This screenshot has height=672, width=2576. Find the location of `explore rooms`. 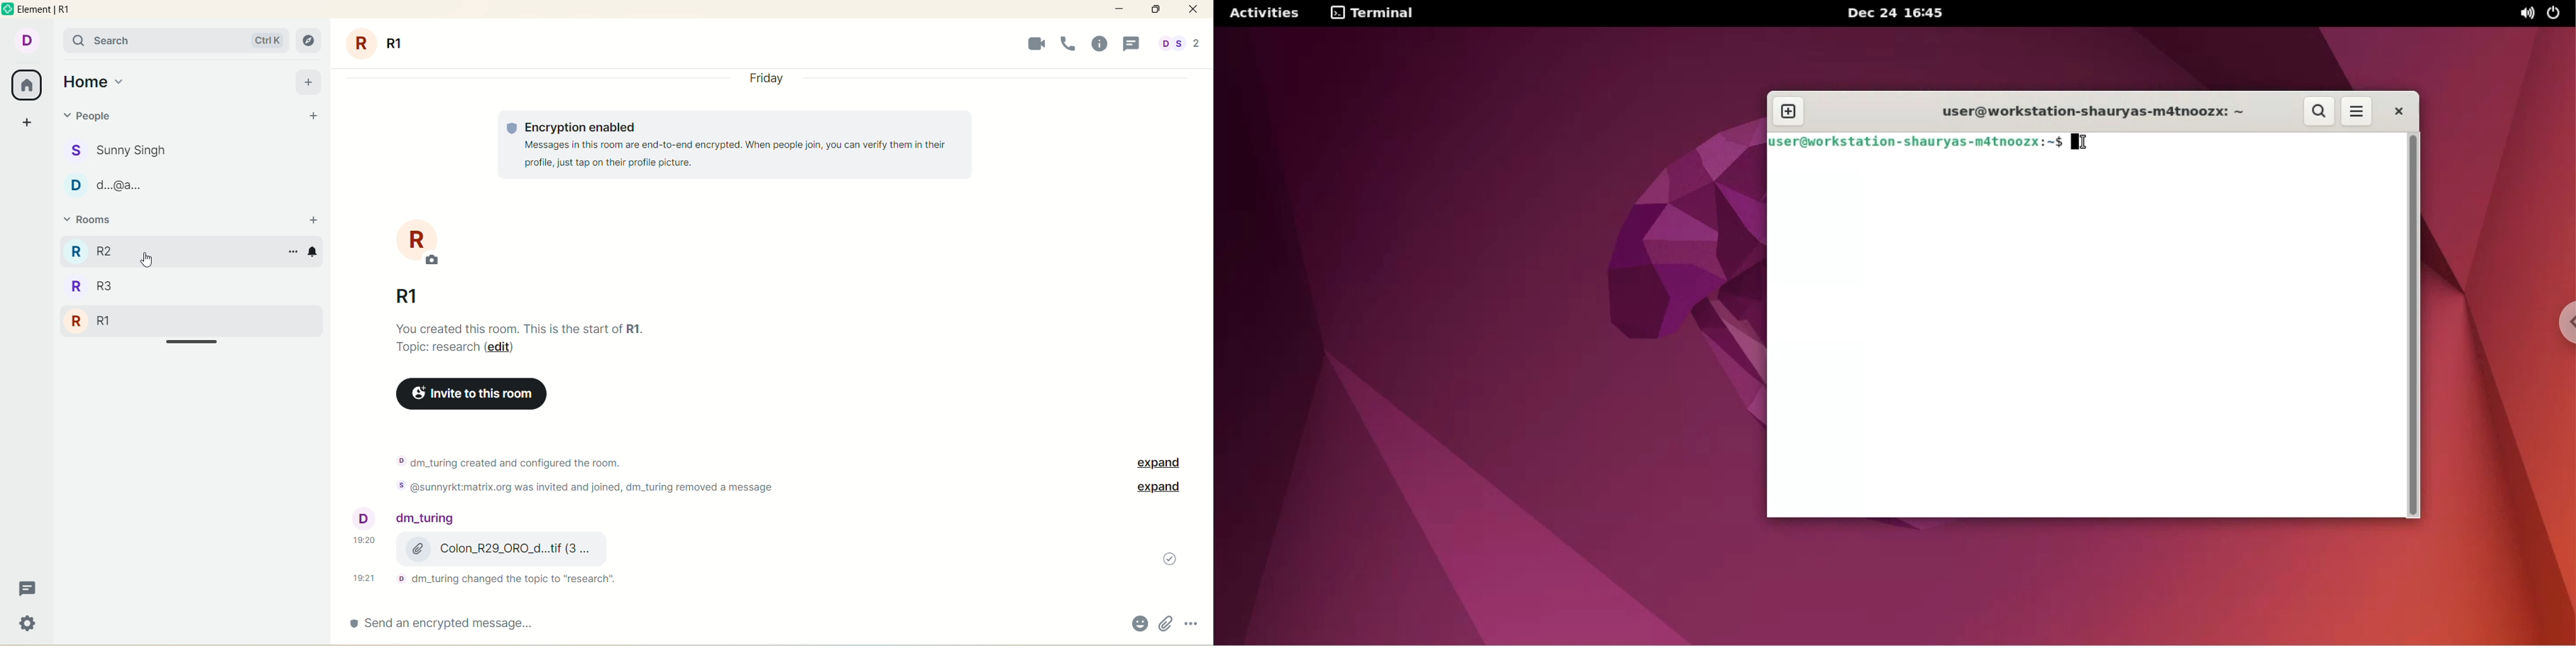

explore rooms is located at coordinates (310, 42).